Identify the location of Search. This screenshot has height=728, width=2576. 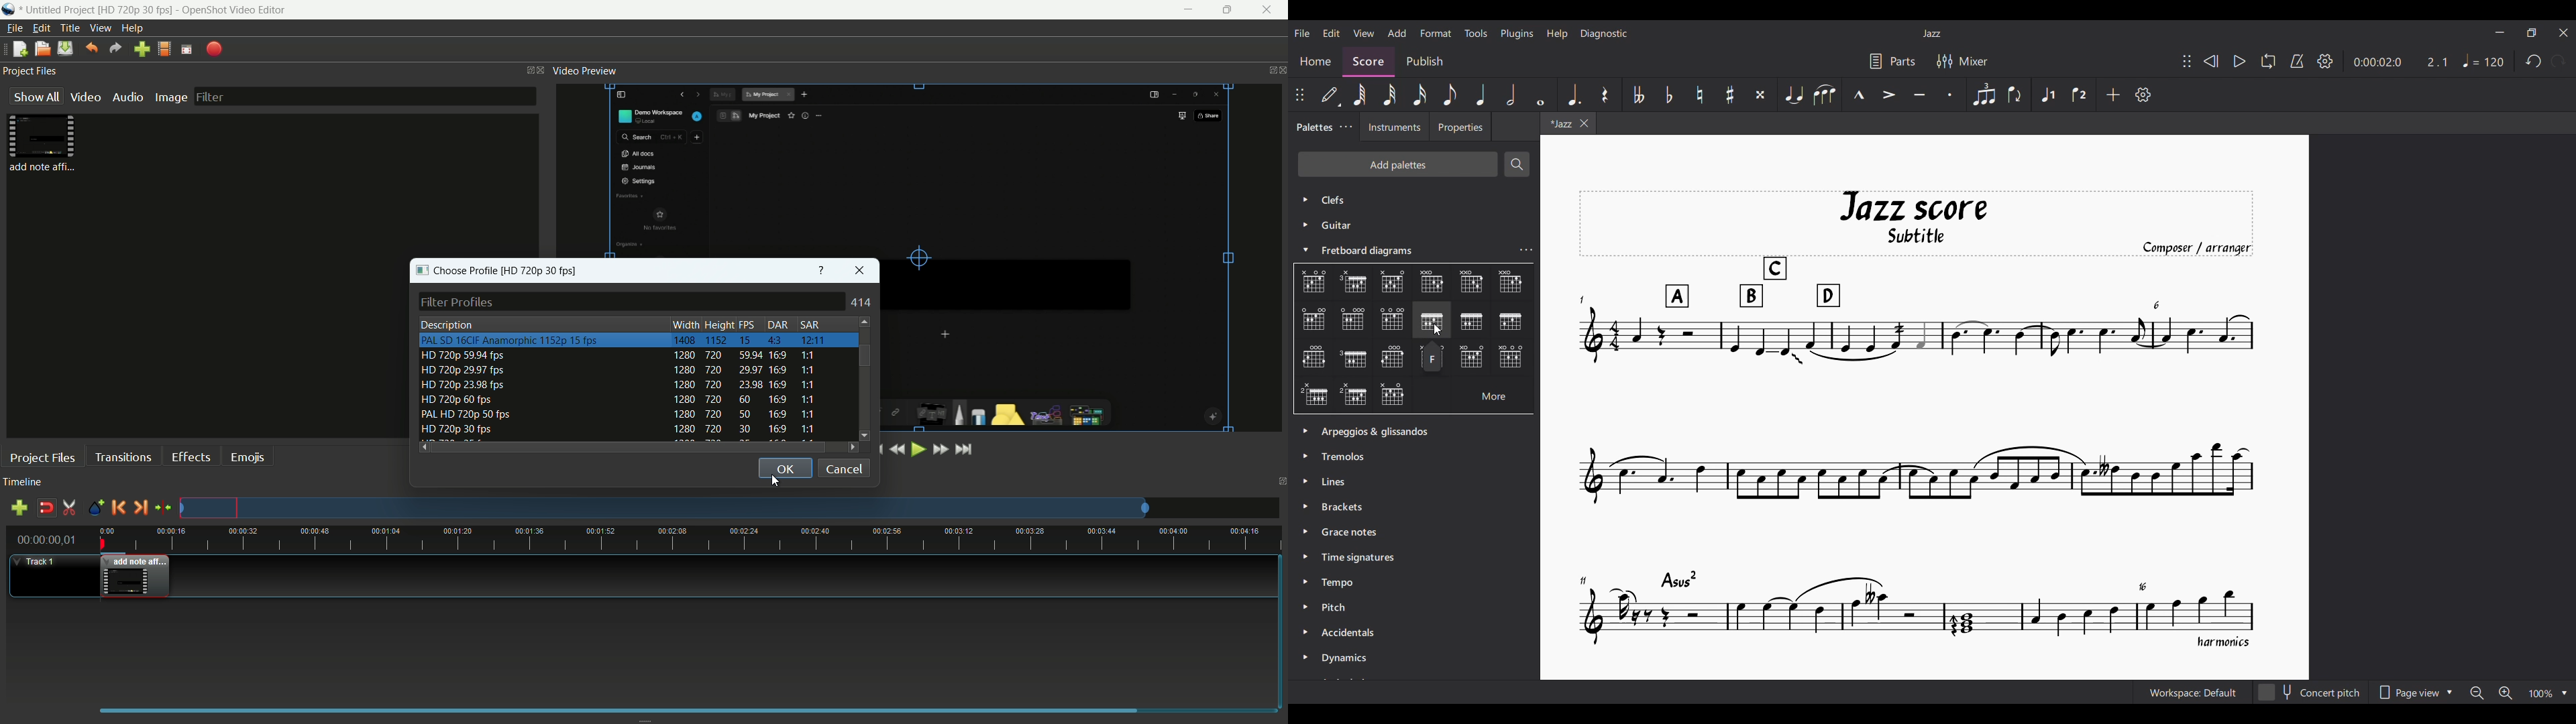
(1517, 164).